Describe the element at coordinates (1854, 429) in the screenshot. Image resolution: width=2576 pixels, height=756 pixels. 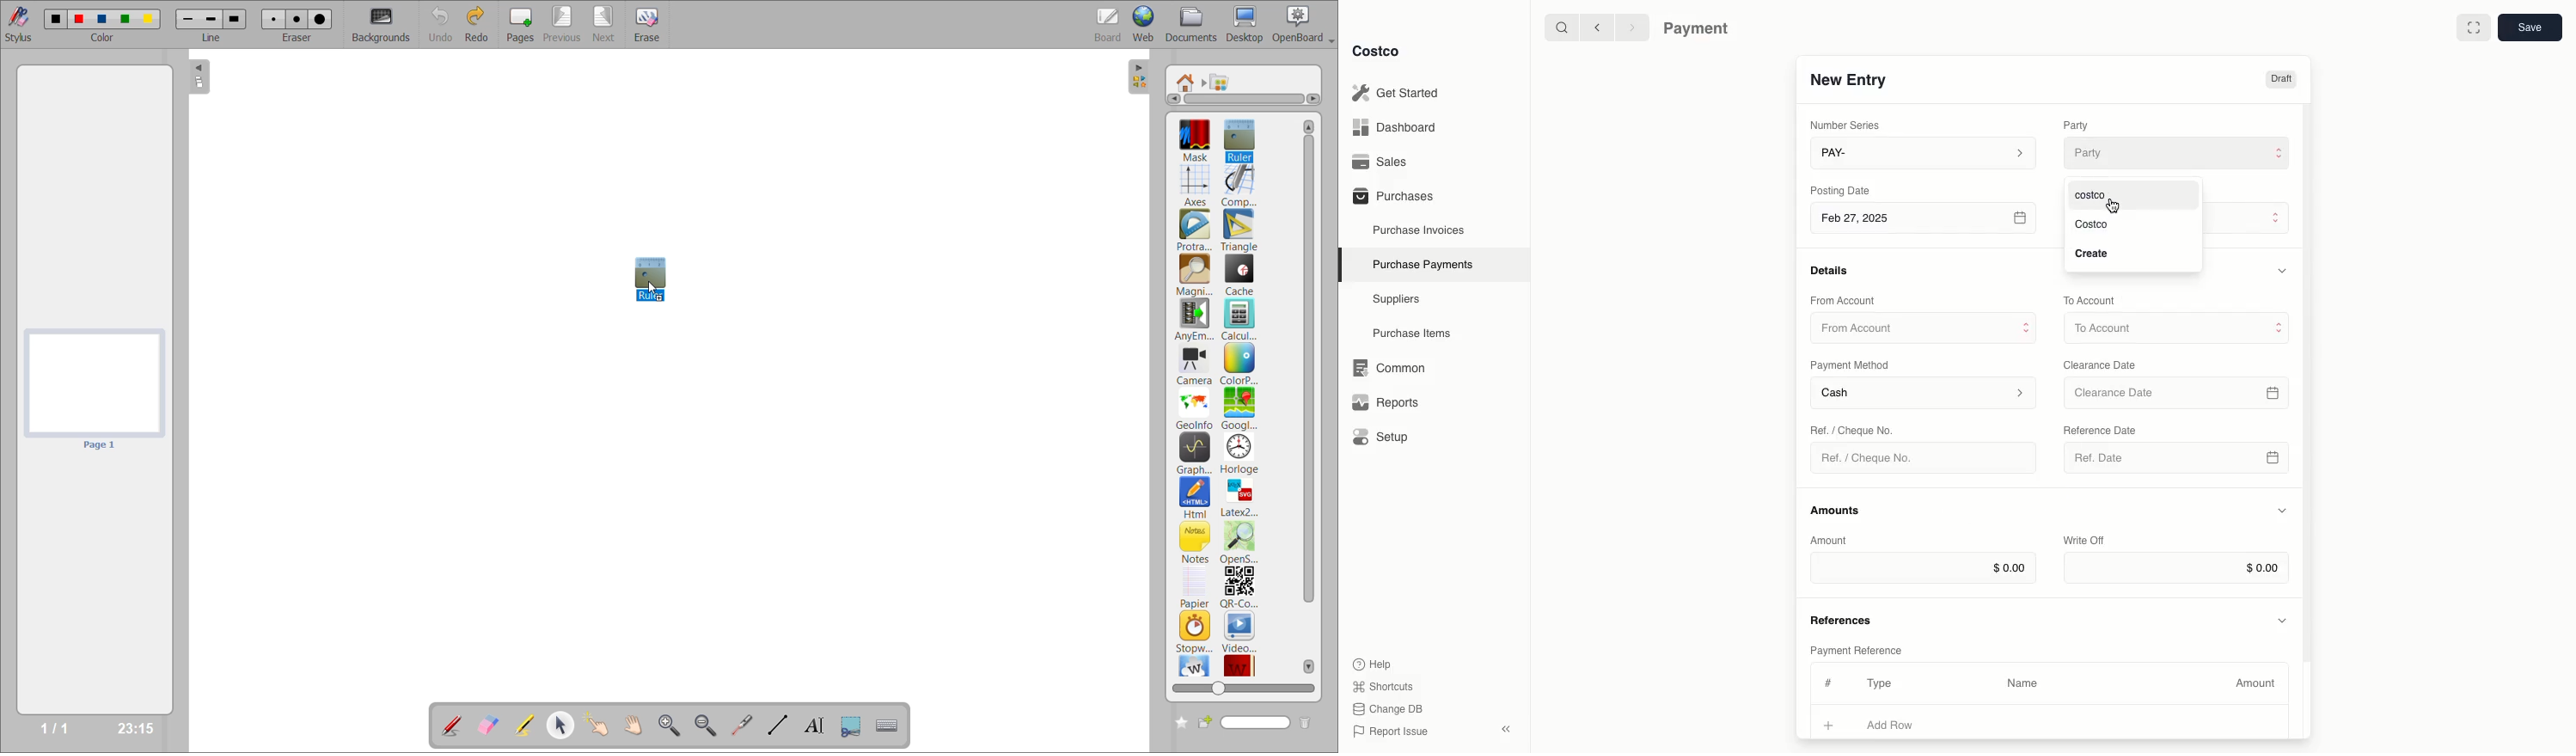
I see `Ret. / Cheque No.` at that location.